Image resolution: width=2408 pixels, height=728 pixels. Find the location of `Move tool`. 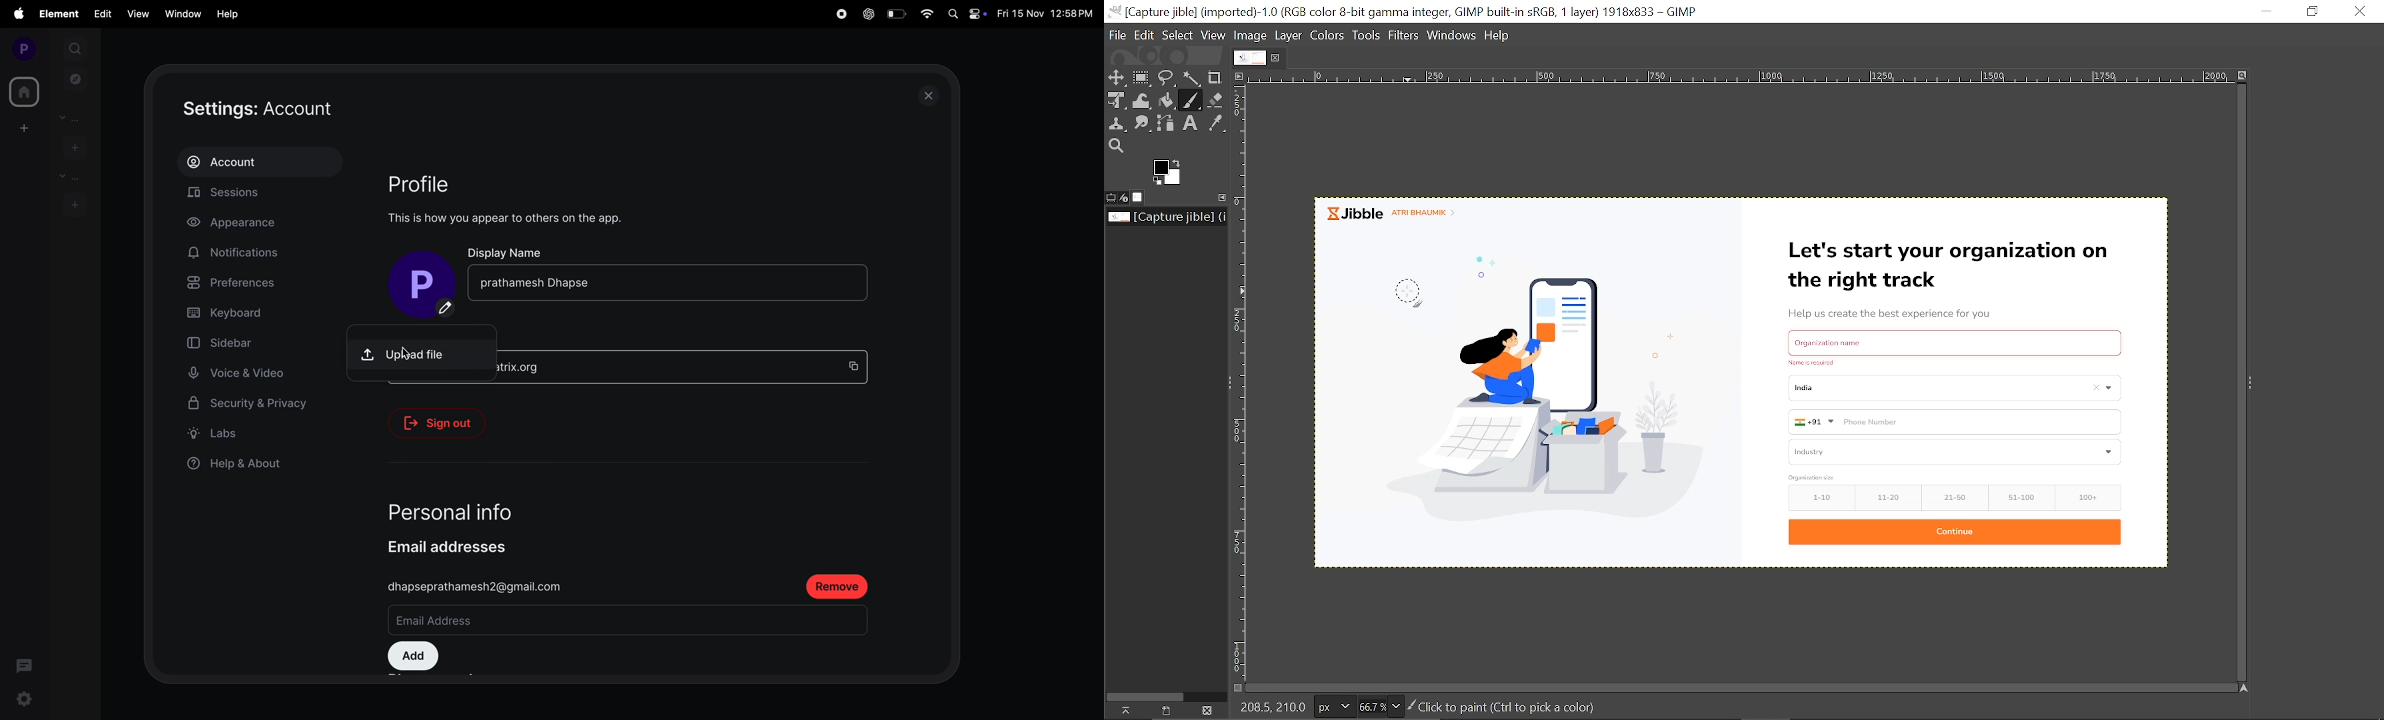

Move tool is located at coordinates (1117, 77).